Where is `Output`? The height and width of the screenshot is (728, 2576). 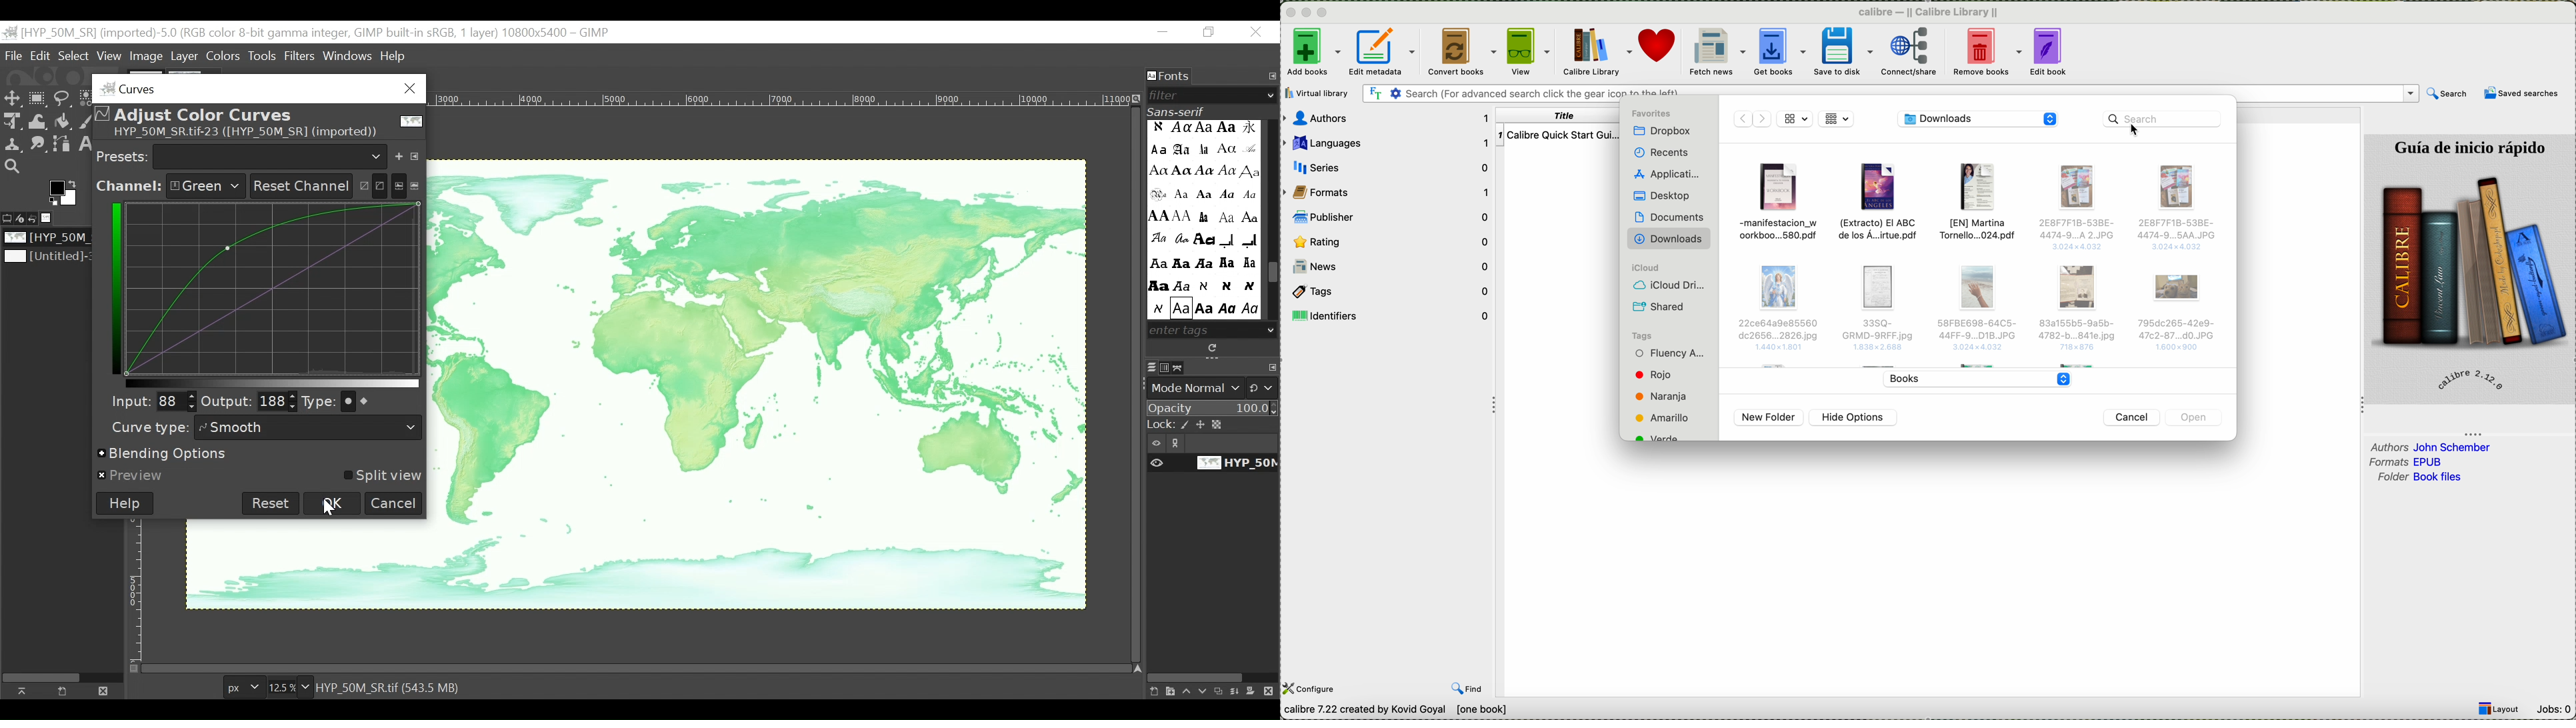
Output is located at coordinates (227, 403).